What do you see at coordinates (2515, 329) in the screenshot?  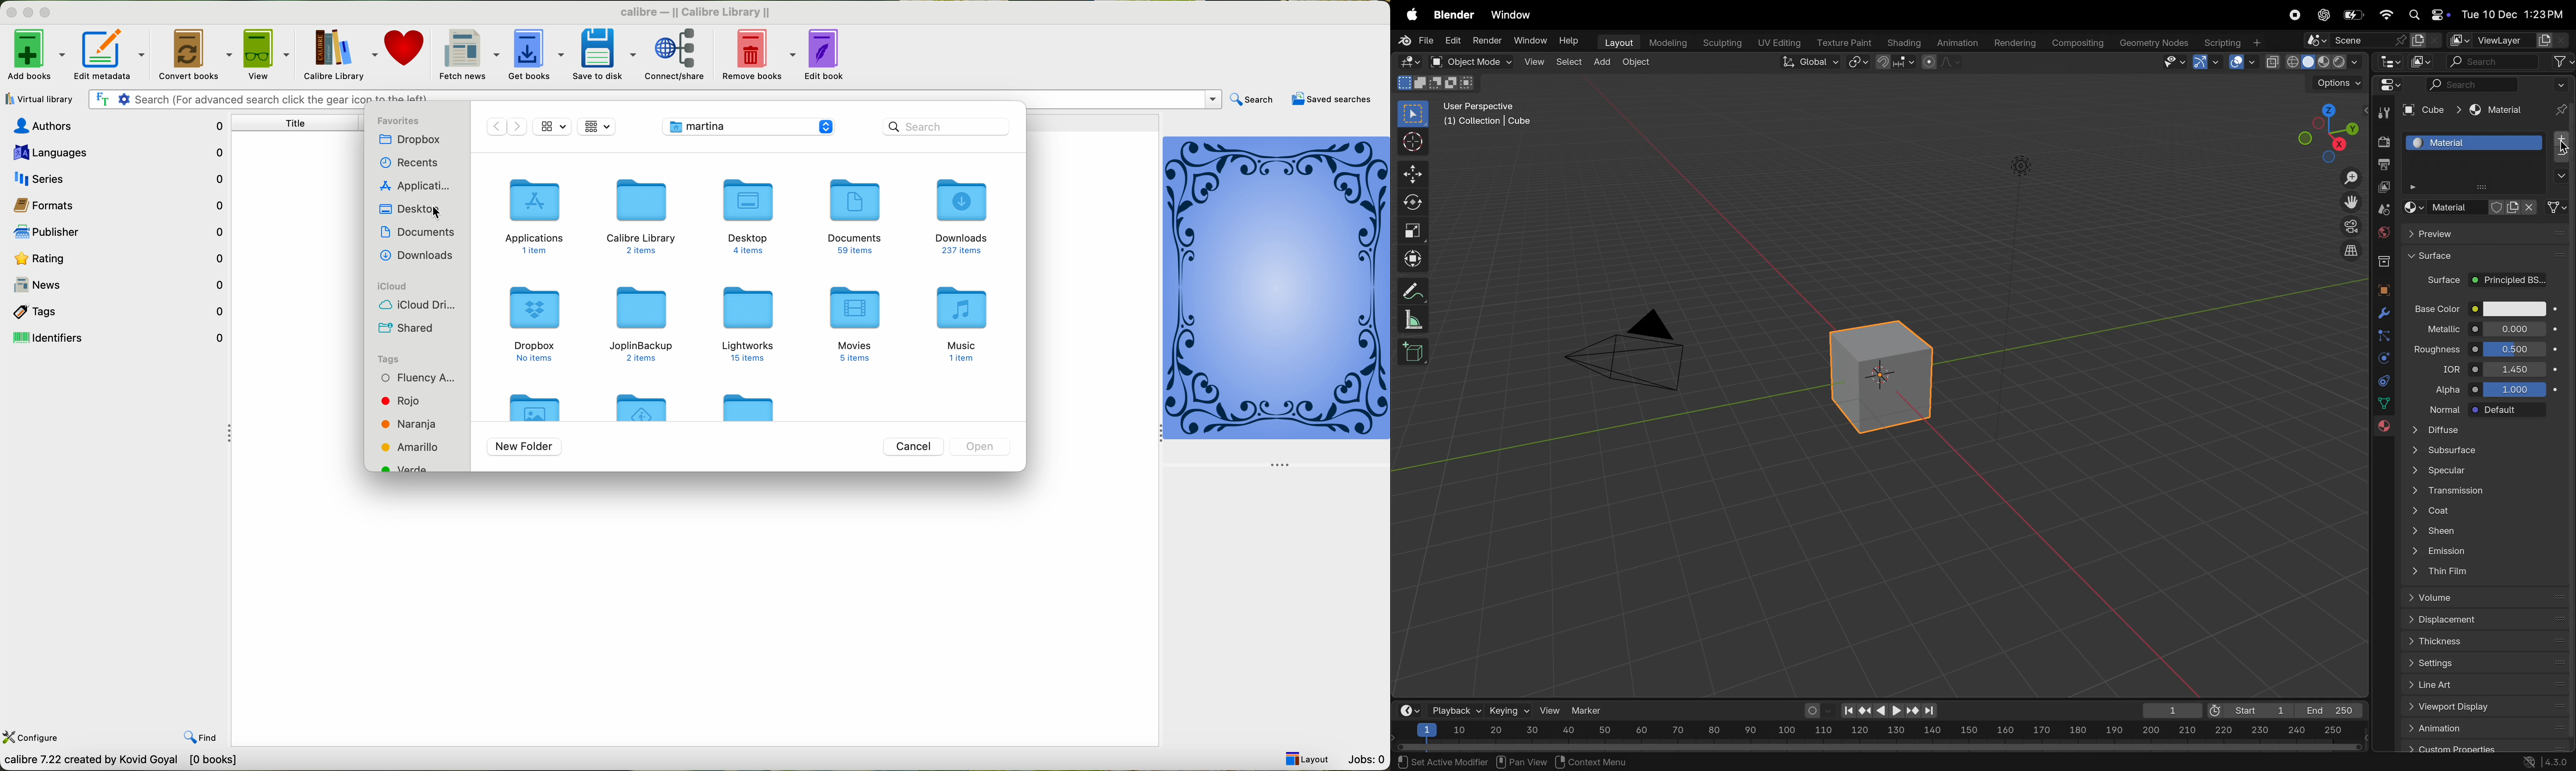 I see `0.00` at bounding box center [2515, 329].